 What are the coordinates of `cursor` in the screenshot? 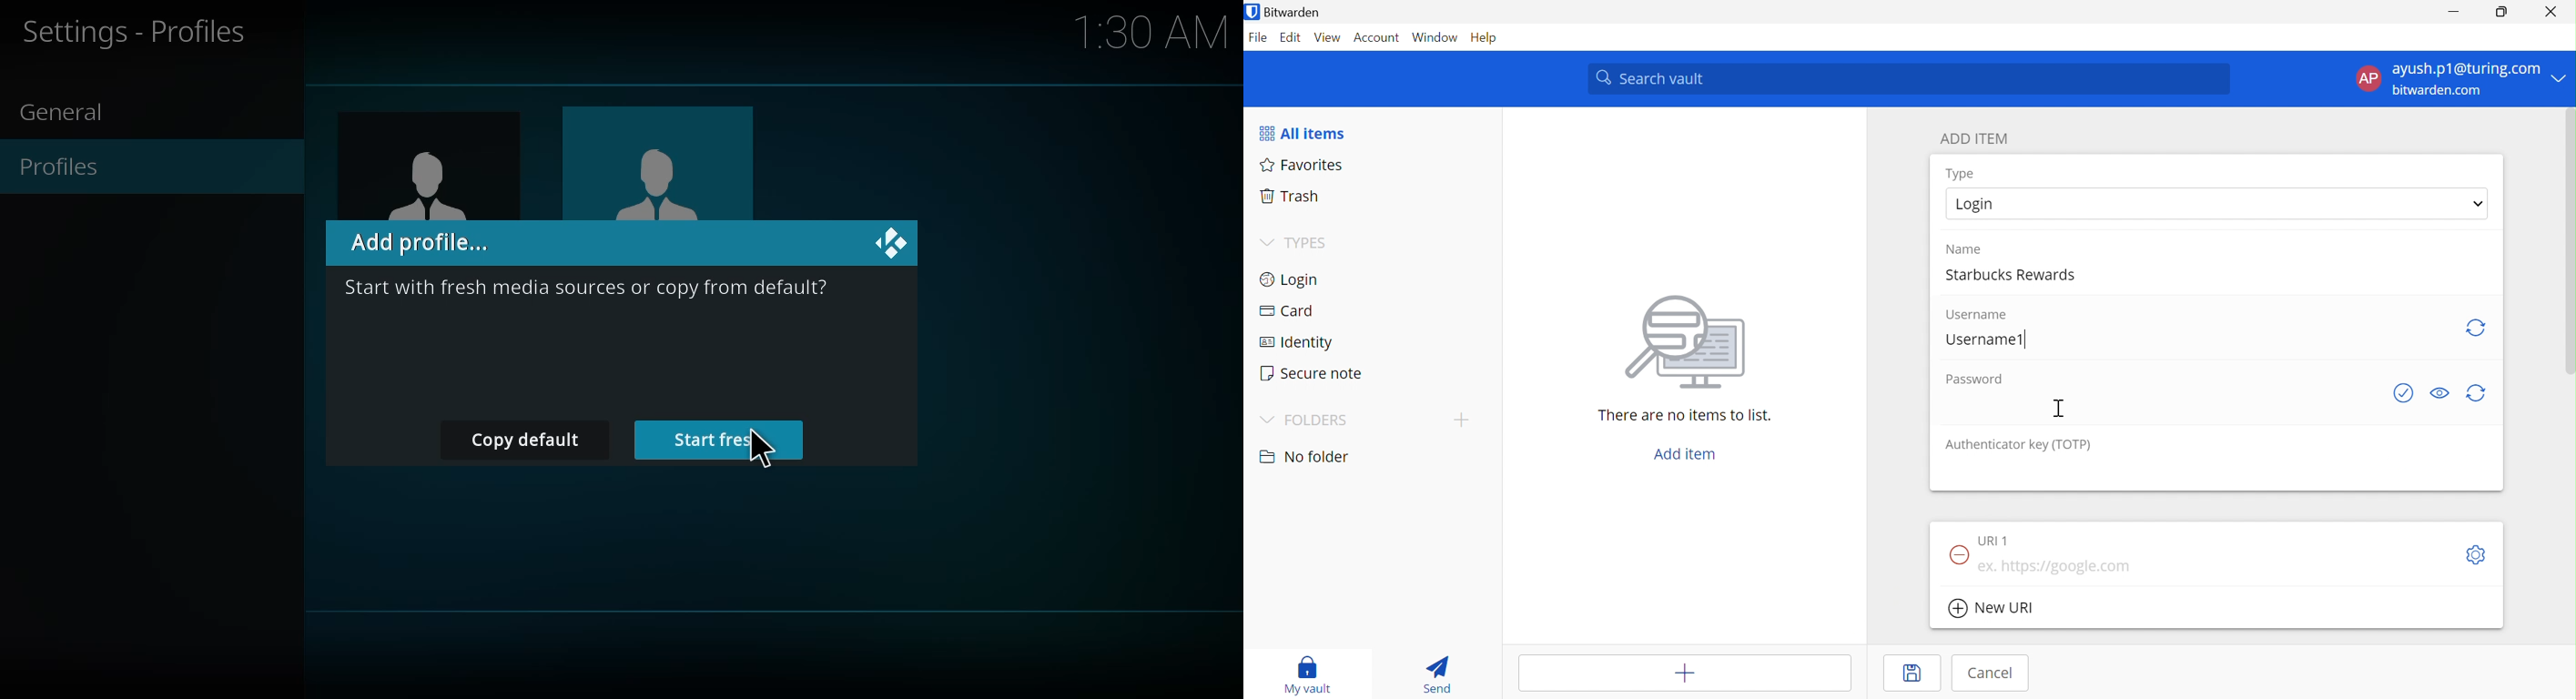 It's located at (765, 450).